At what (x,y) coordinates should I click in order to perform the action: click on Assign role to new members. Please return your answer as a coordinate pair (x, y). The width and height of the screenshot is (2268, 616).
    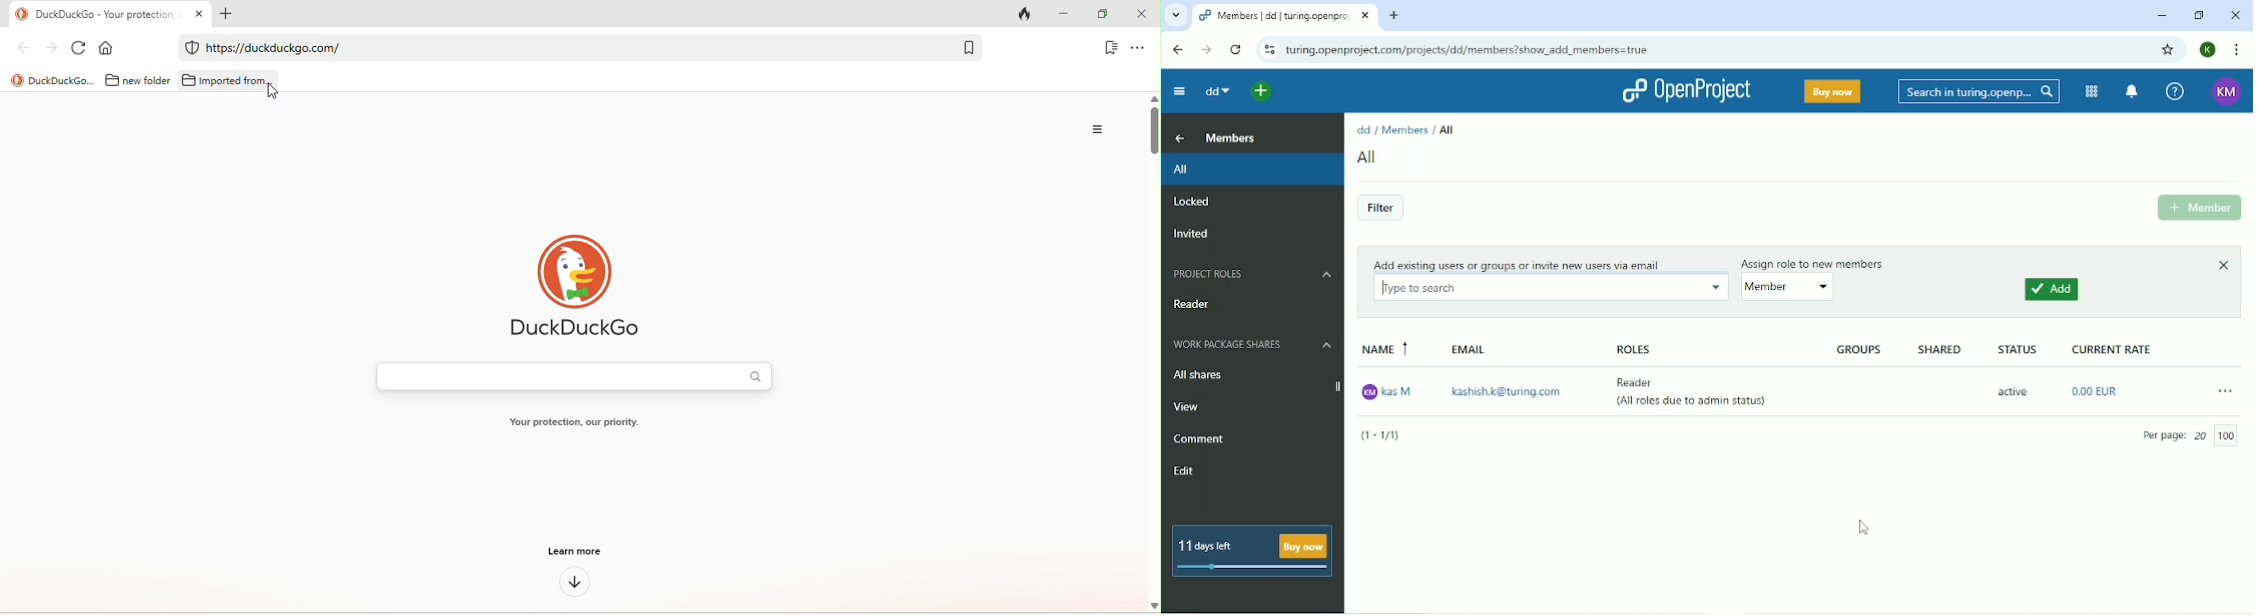
    Looking at the image, I should click on (1816, 261).